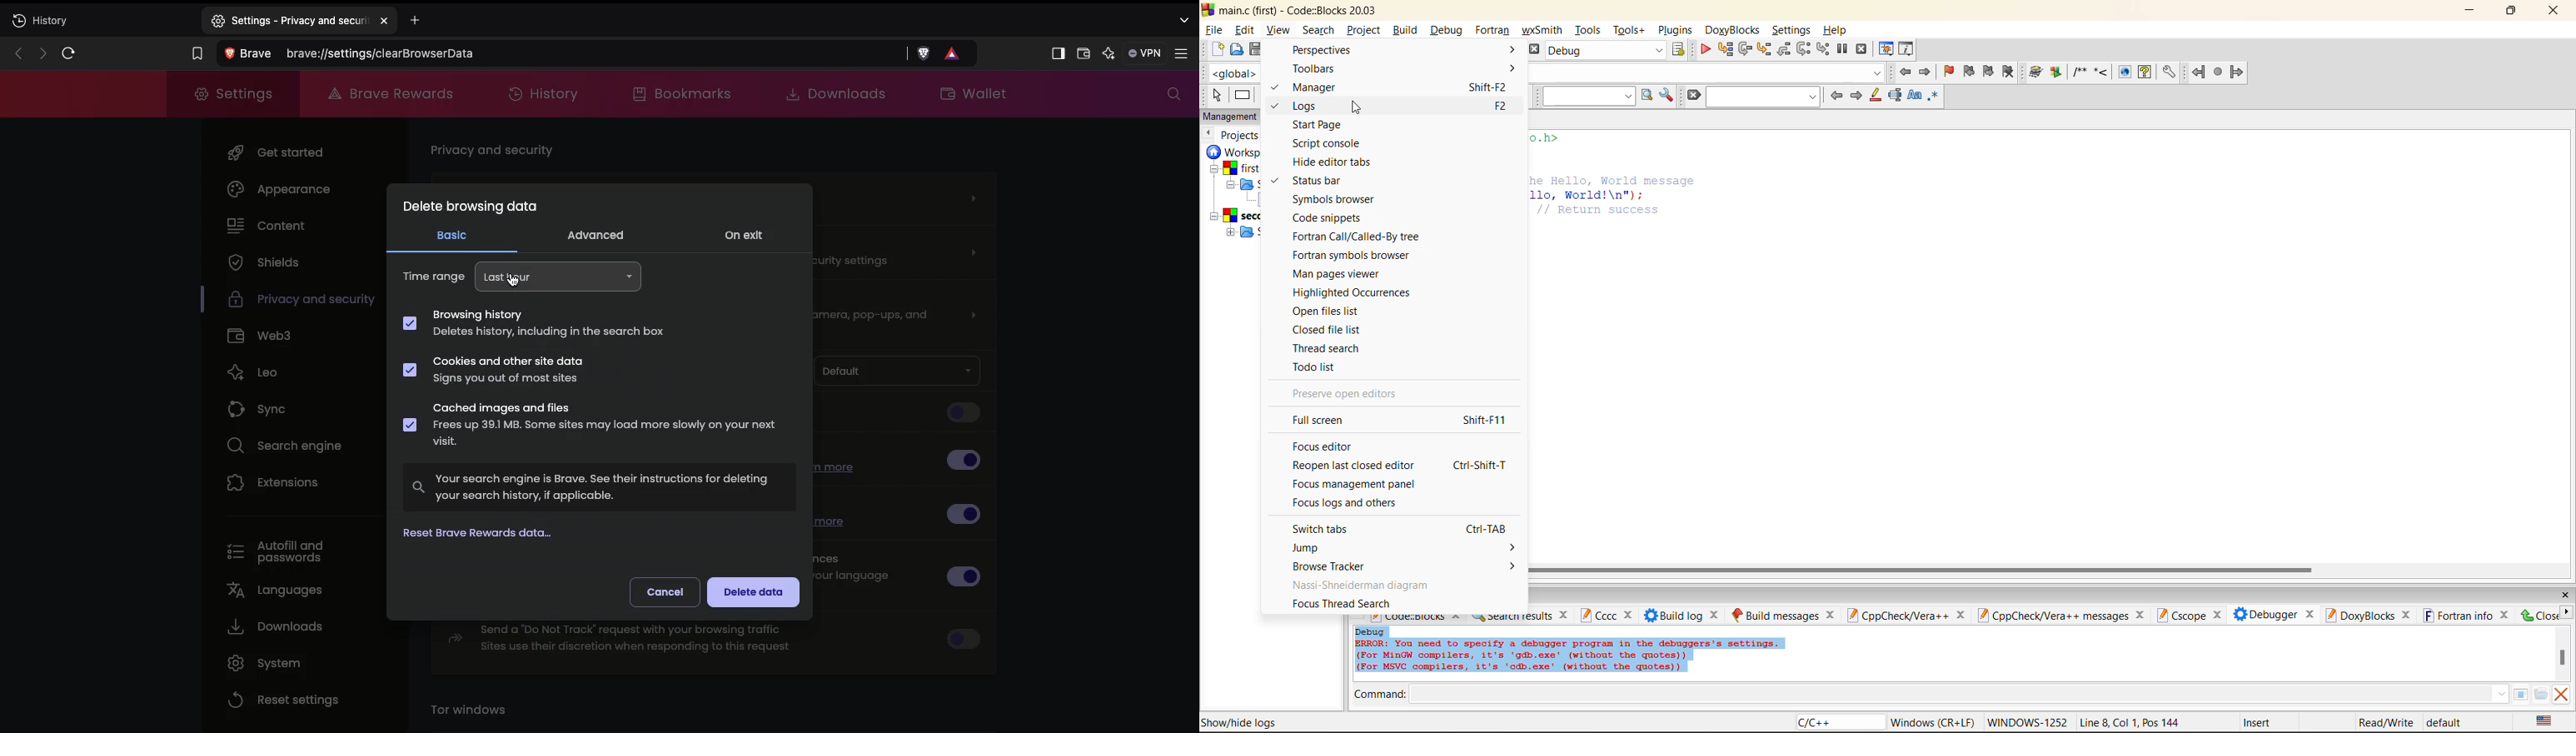 This screenshot has width=2576, height=756. What do you see at coordinates (2454, 722) in the screenshot?
I see `default` at bounding box center [2454, 722].